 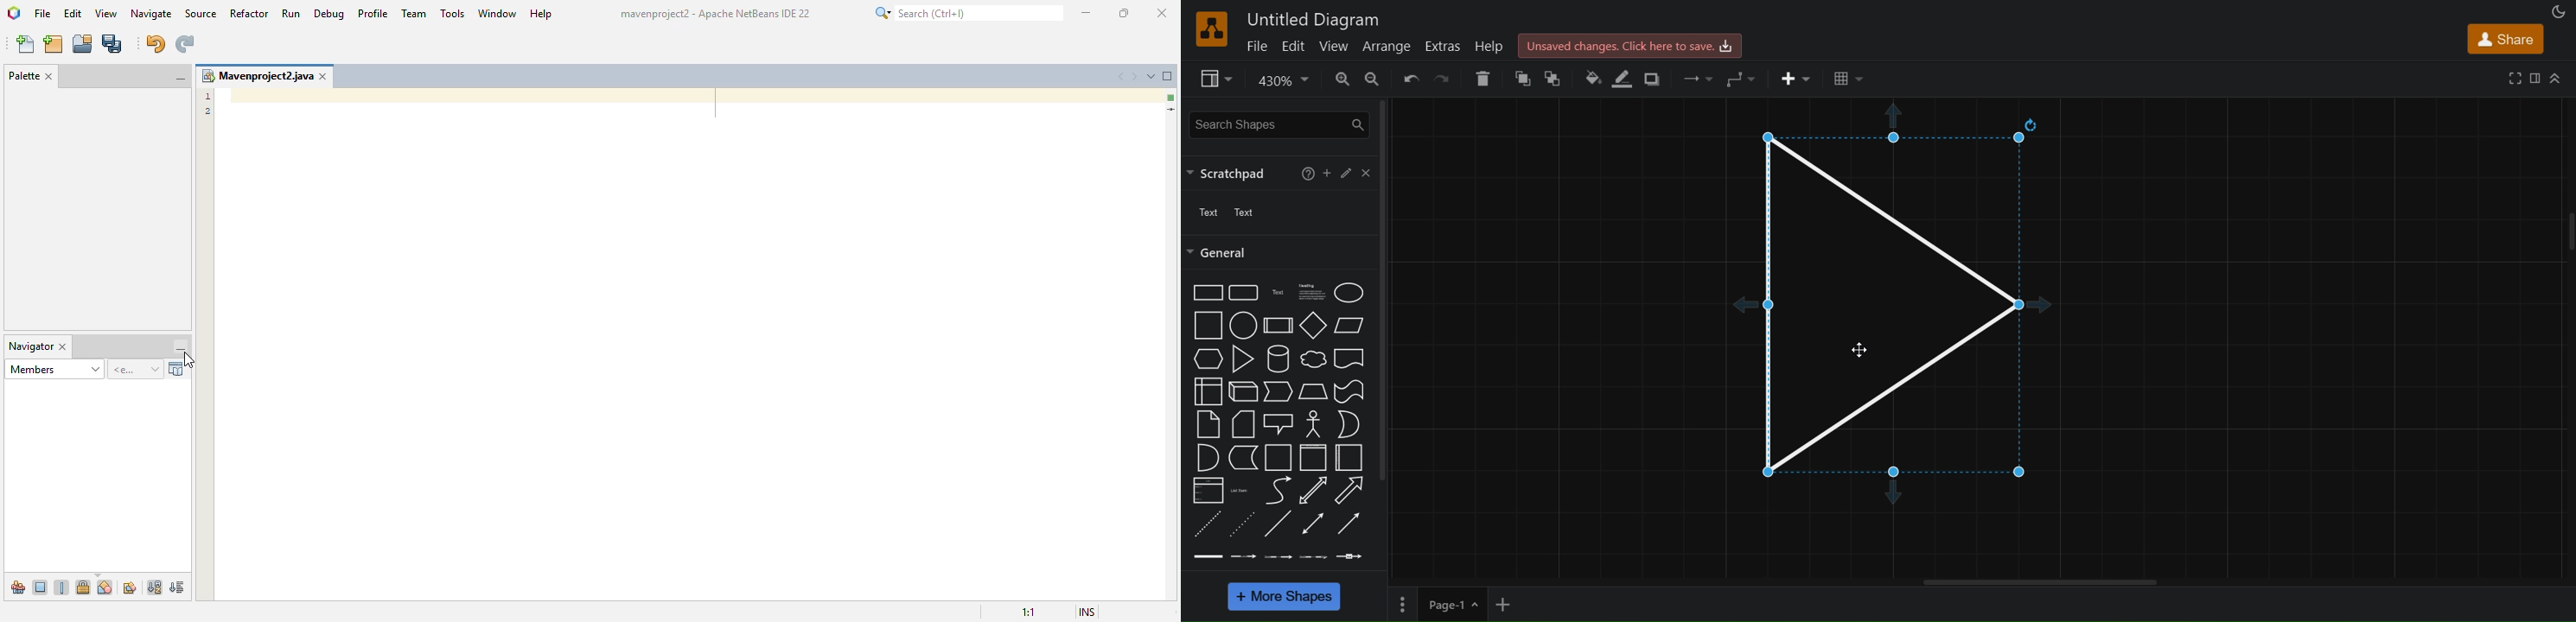 What do you see at coordinates (1344, 173) in the screenshot?
I see `edit` at bounding box center [1344, 173].